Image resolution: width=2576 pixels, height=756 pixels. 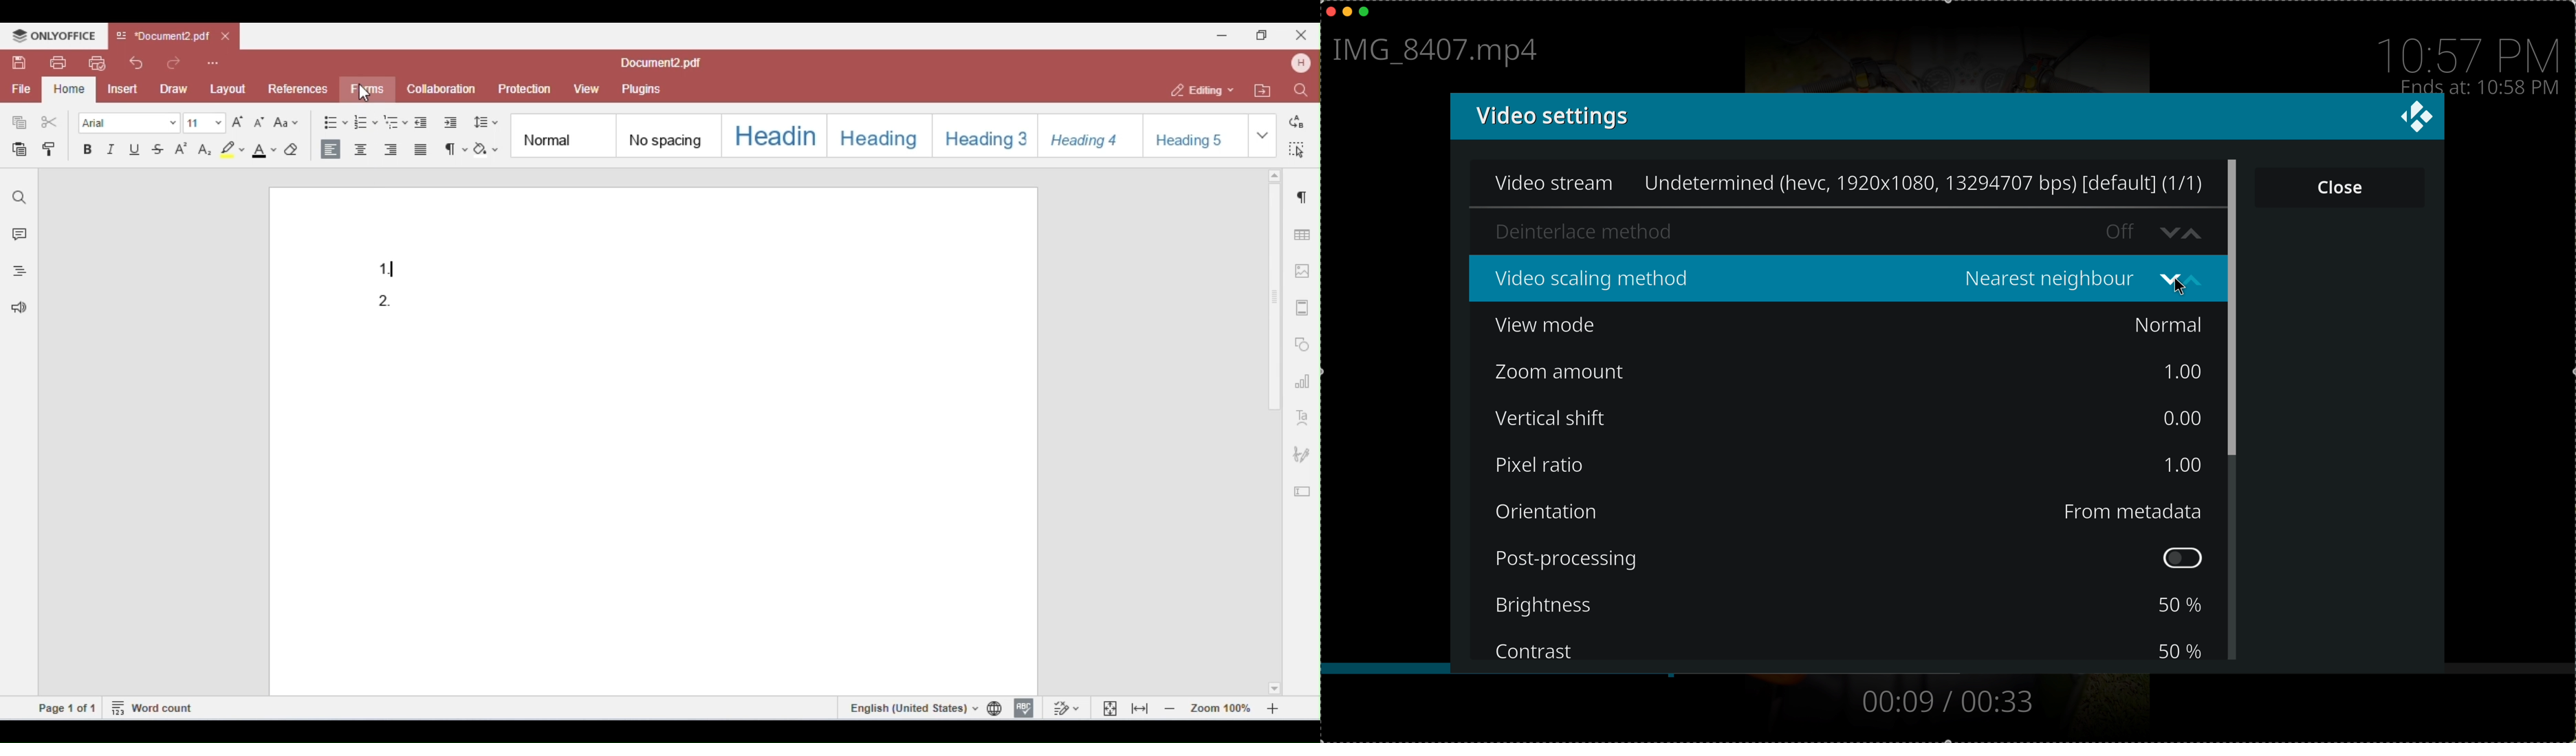 I want to click on timeline, so click(x=1948, y=673).